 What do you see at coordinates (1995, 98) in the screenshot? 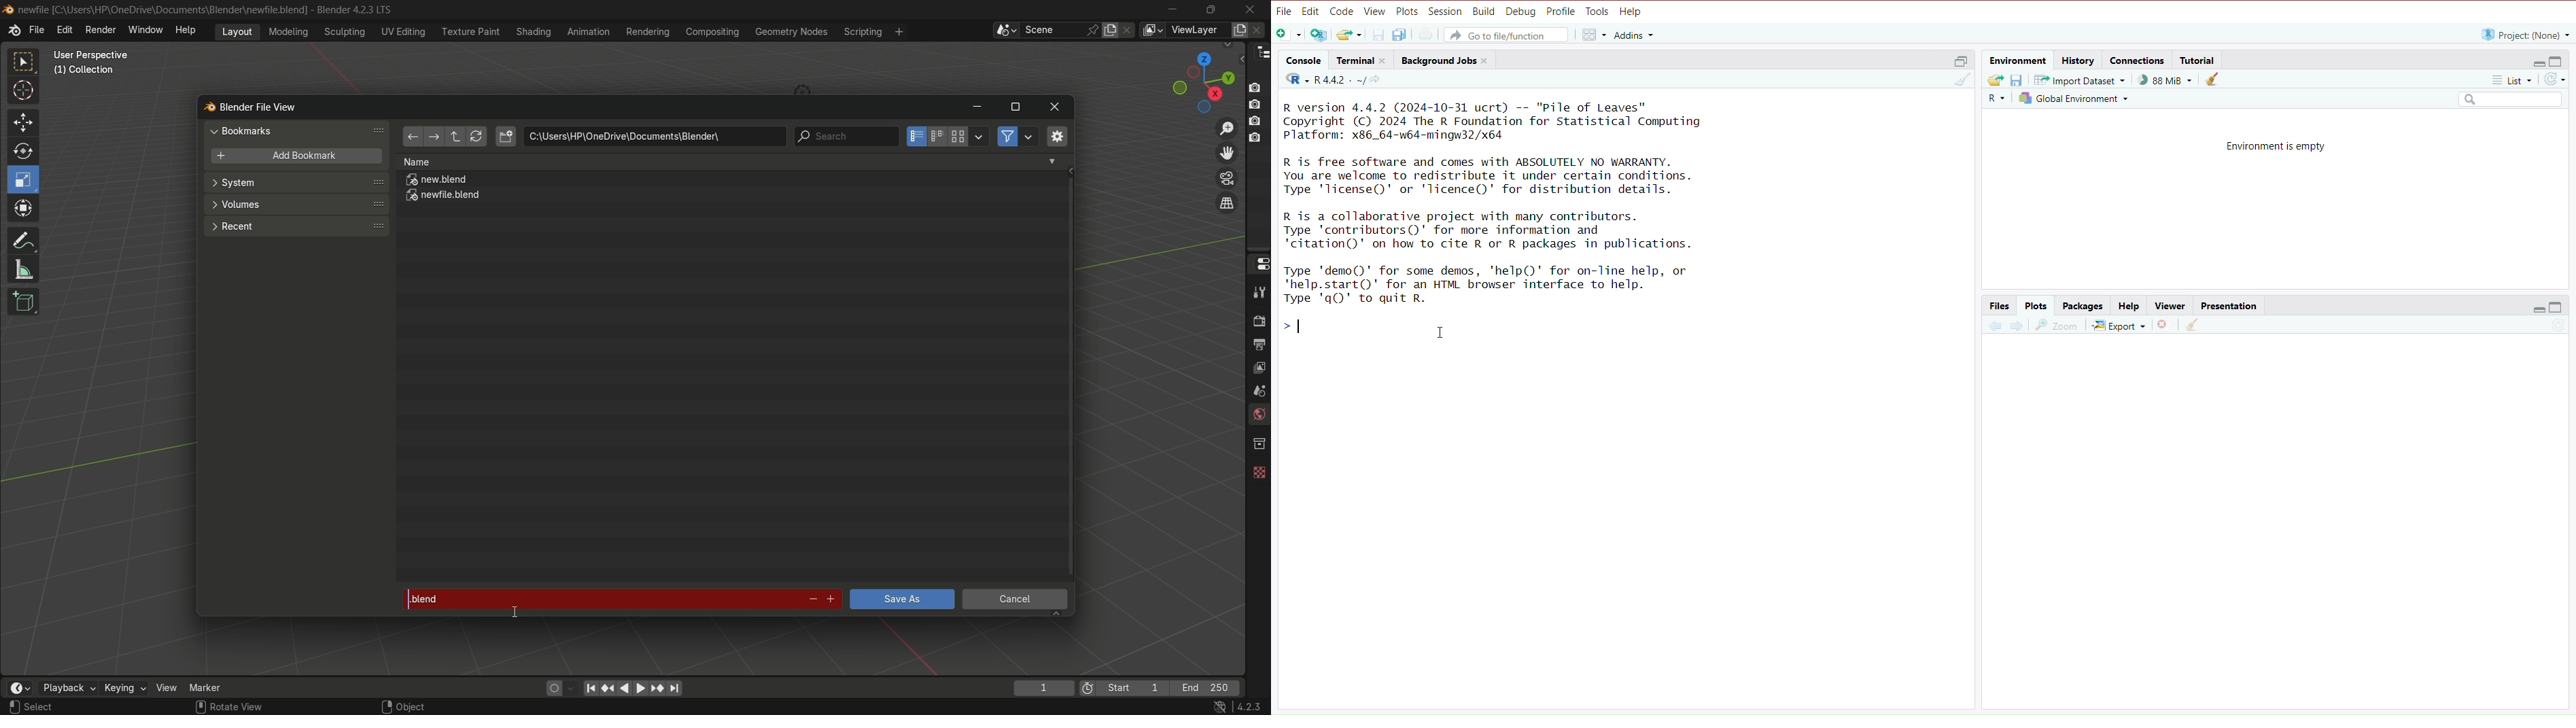
I see `R` at bounding box center [1995, 98].